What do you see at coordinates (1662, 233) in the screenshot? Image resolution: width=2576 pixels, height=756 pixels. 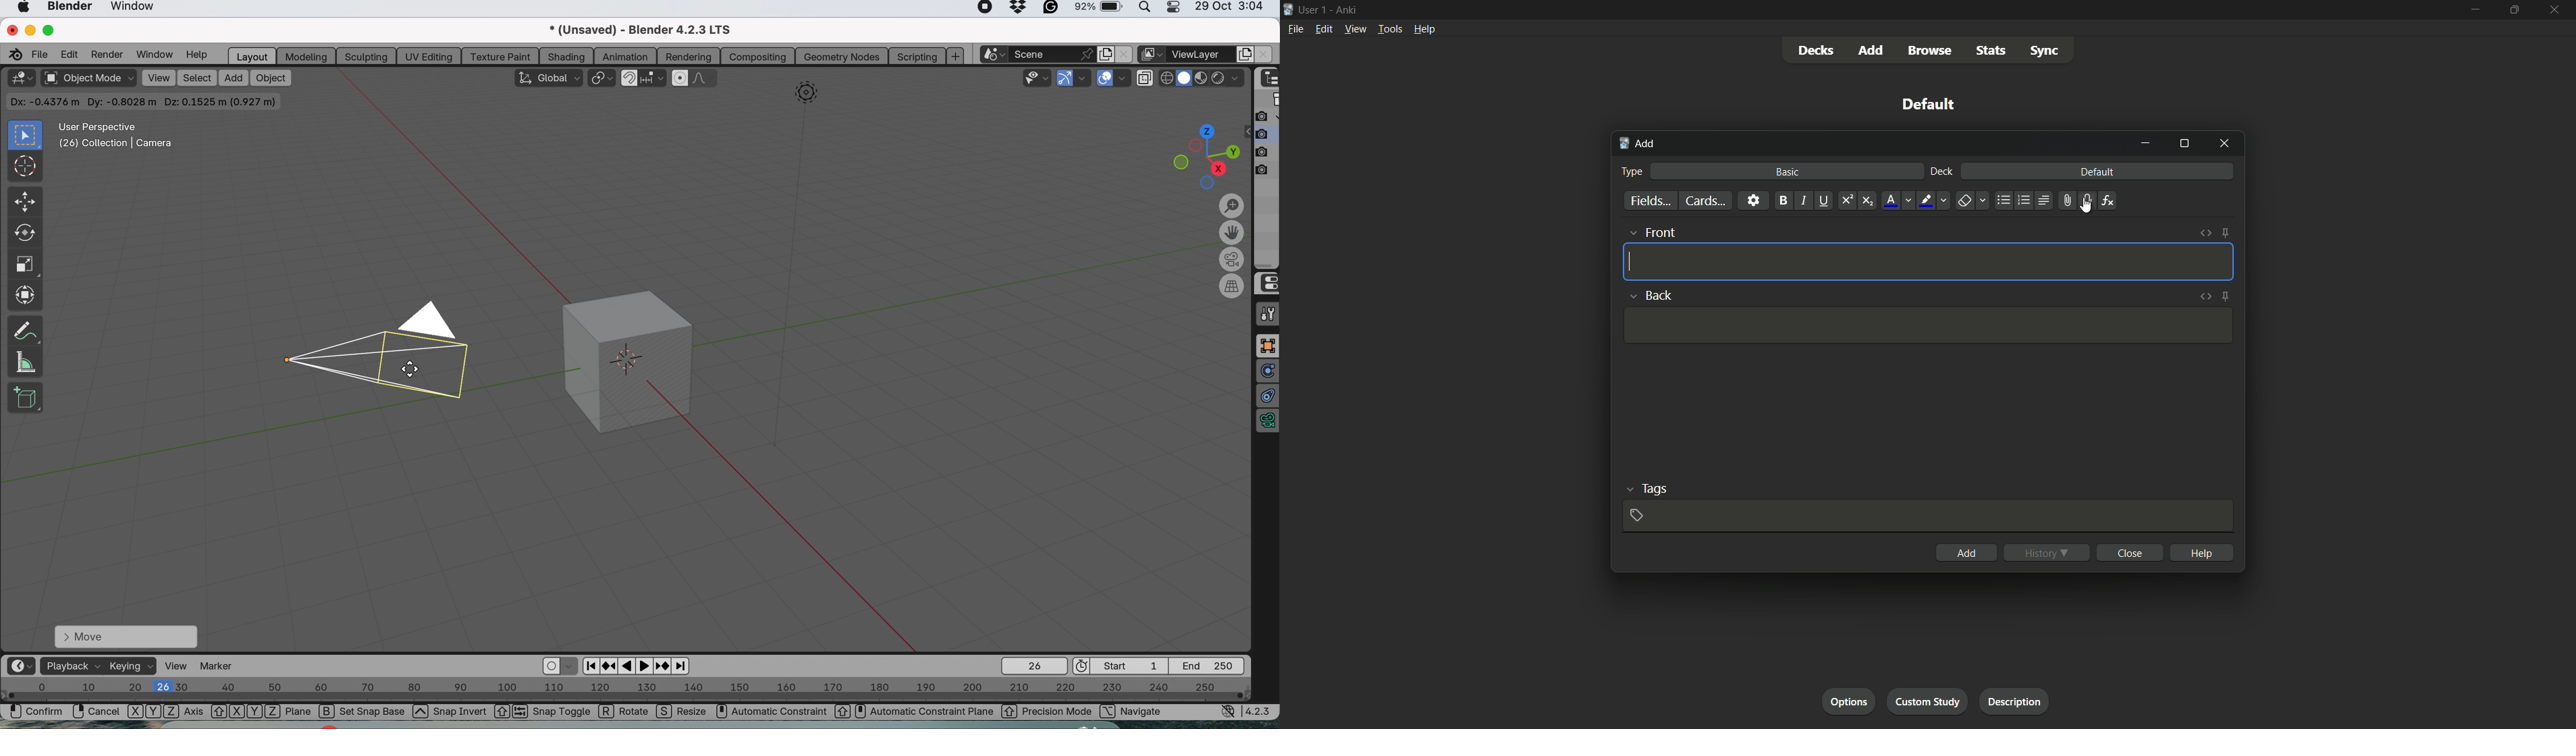 I see `front` at bounding box center [1662, 233].